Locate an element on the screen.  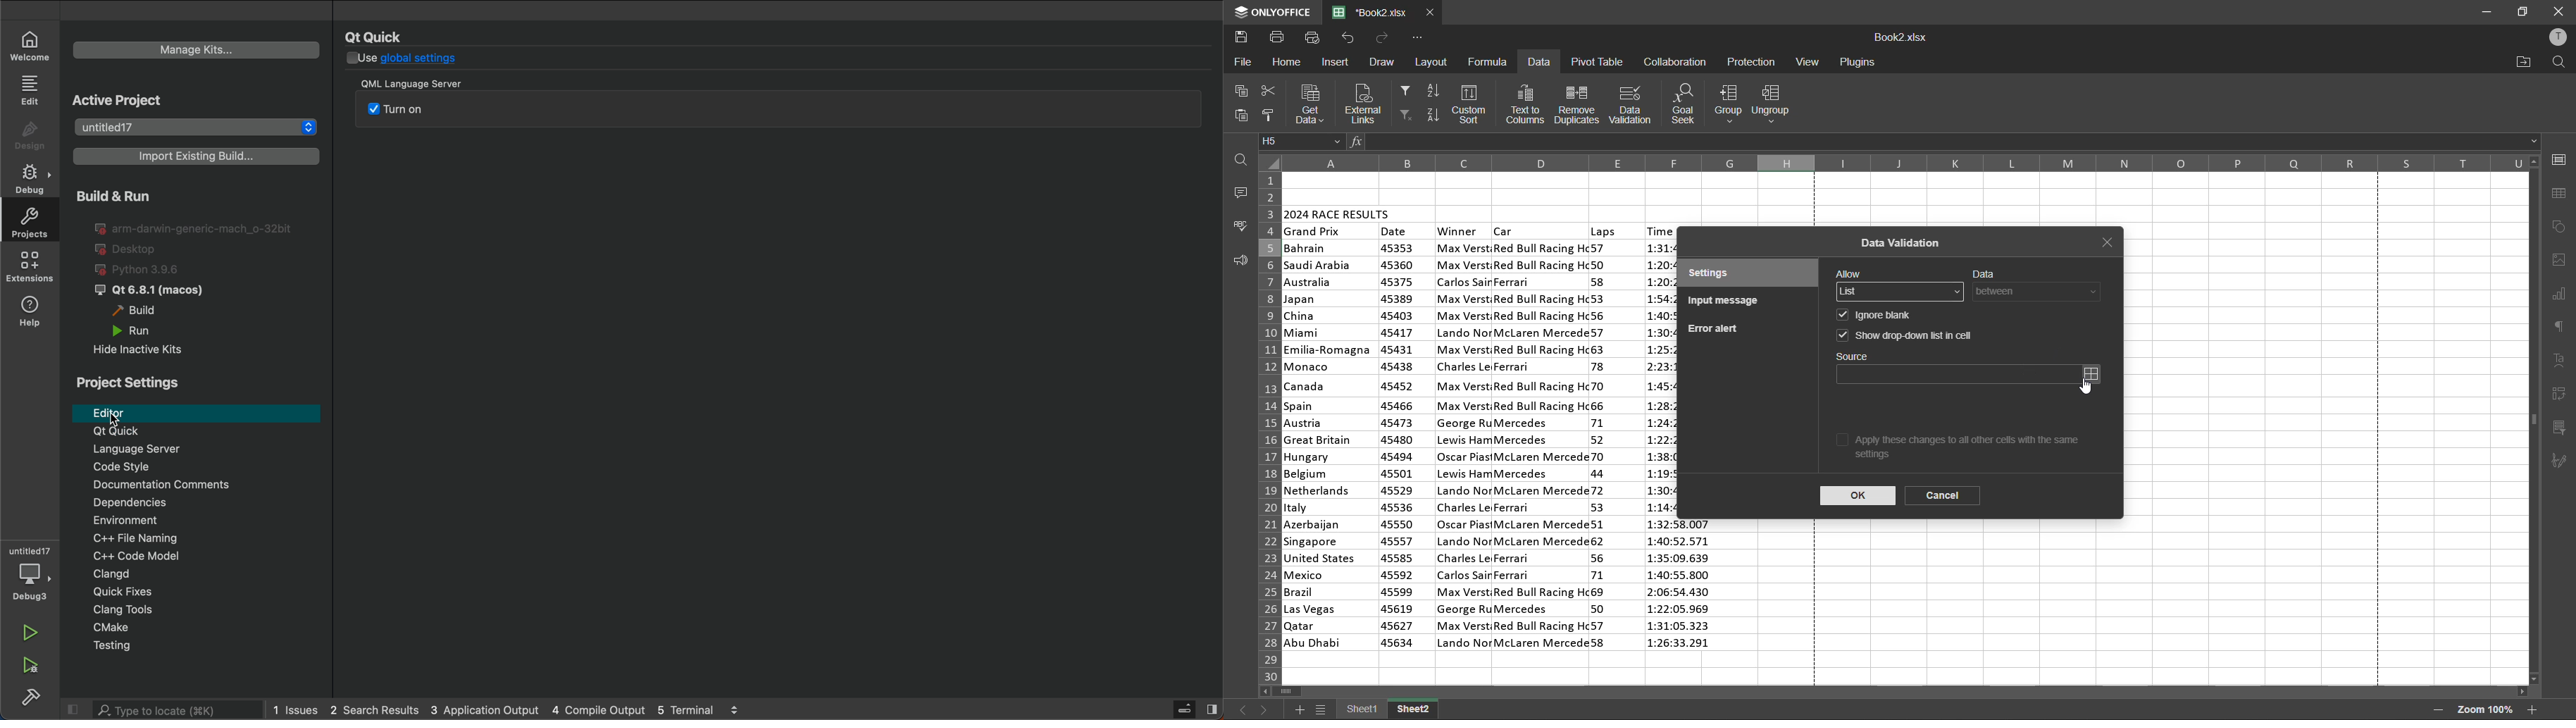
run and debug is located at coordinates (28, 669).